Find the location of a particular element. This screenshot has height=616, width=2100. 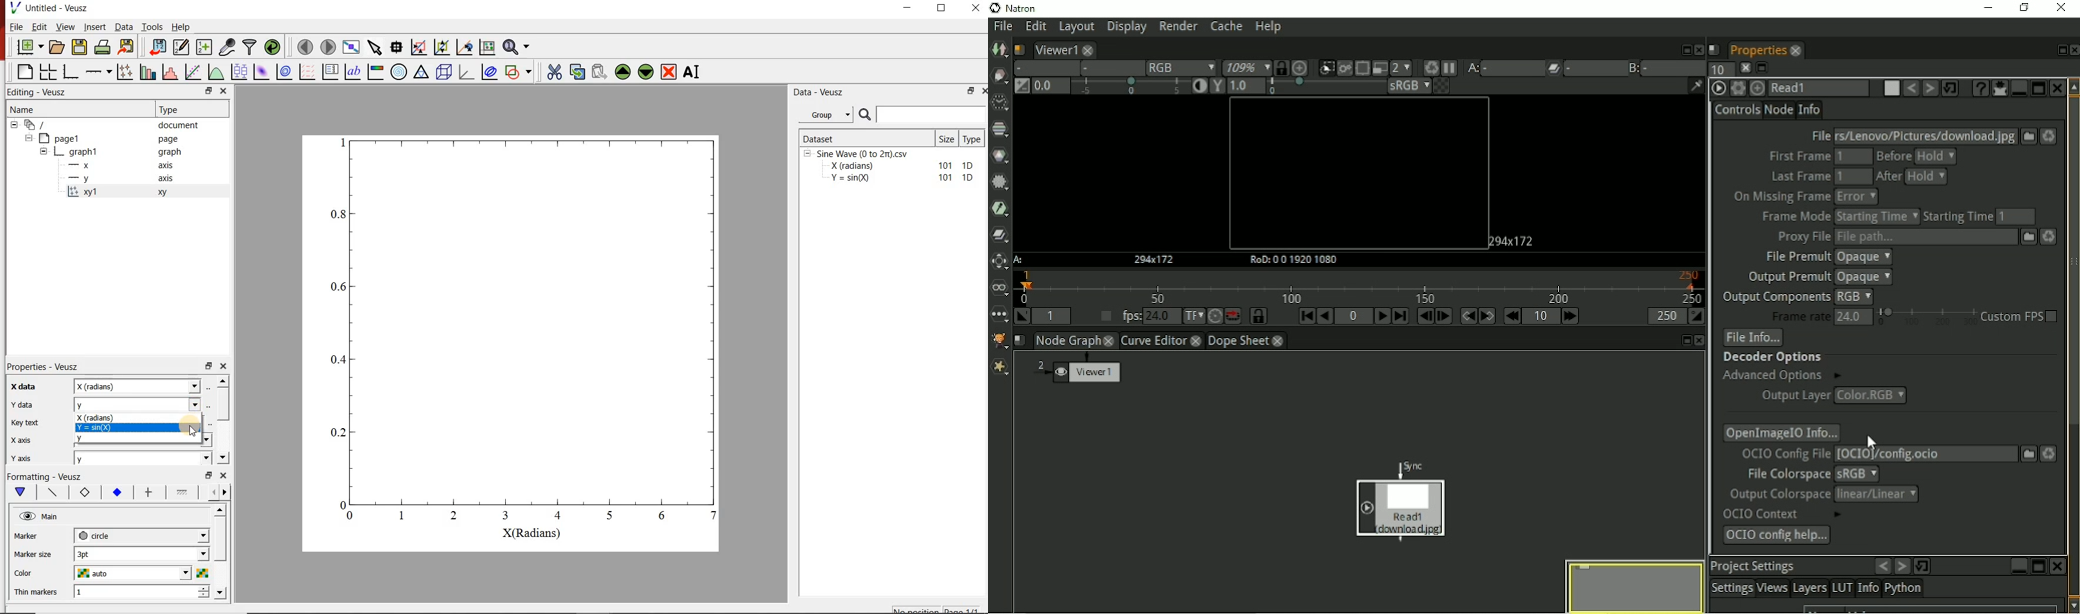

Synchronize is located at coordinates (1277, 67).